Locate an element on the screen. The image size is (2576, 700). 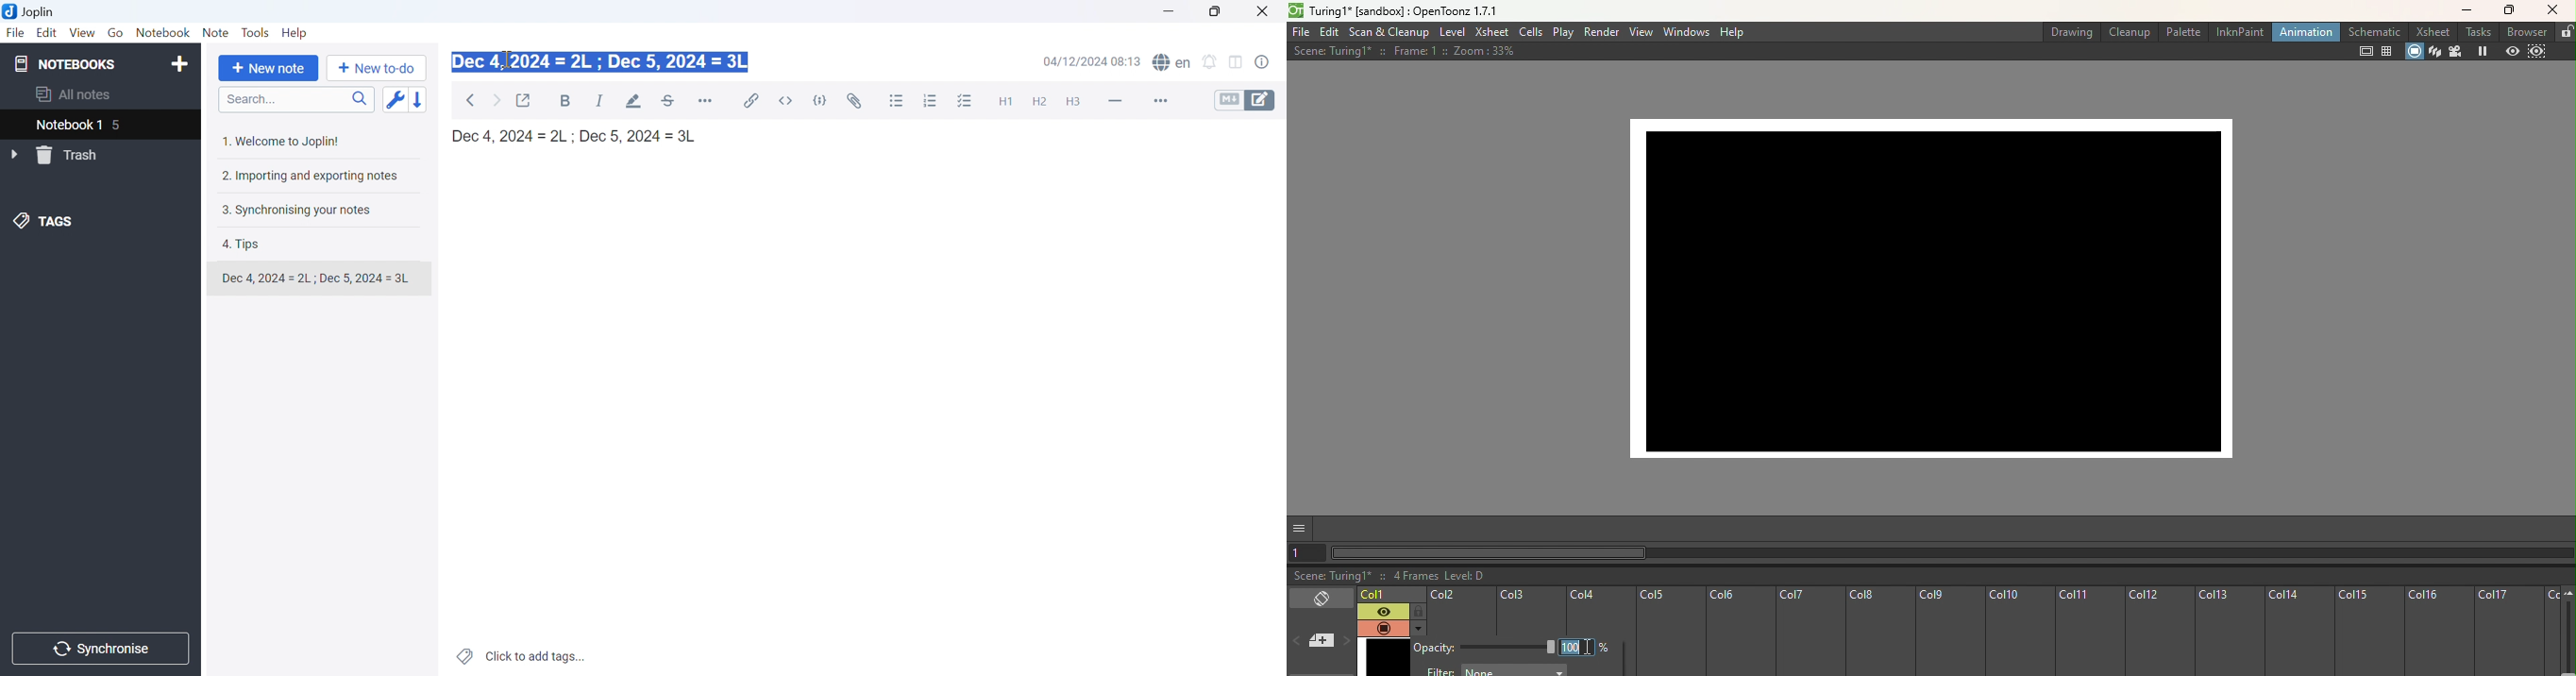
Col9 is located at coordinates (1947, 632).